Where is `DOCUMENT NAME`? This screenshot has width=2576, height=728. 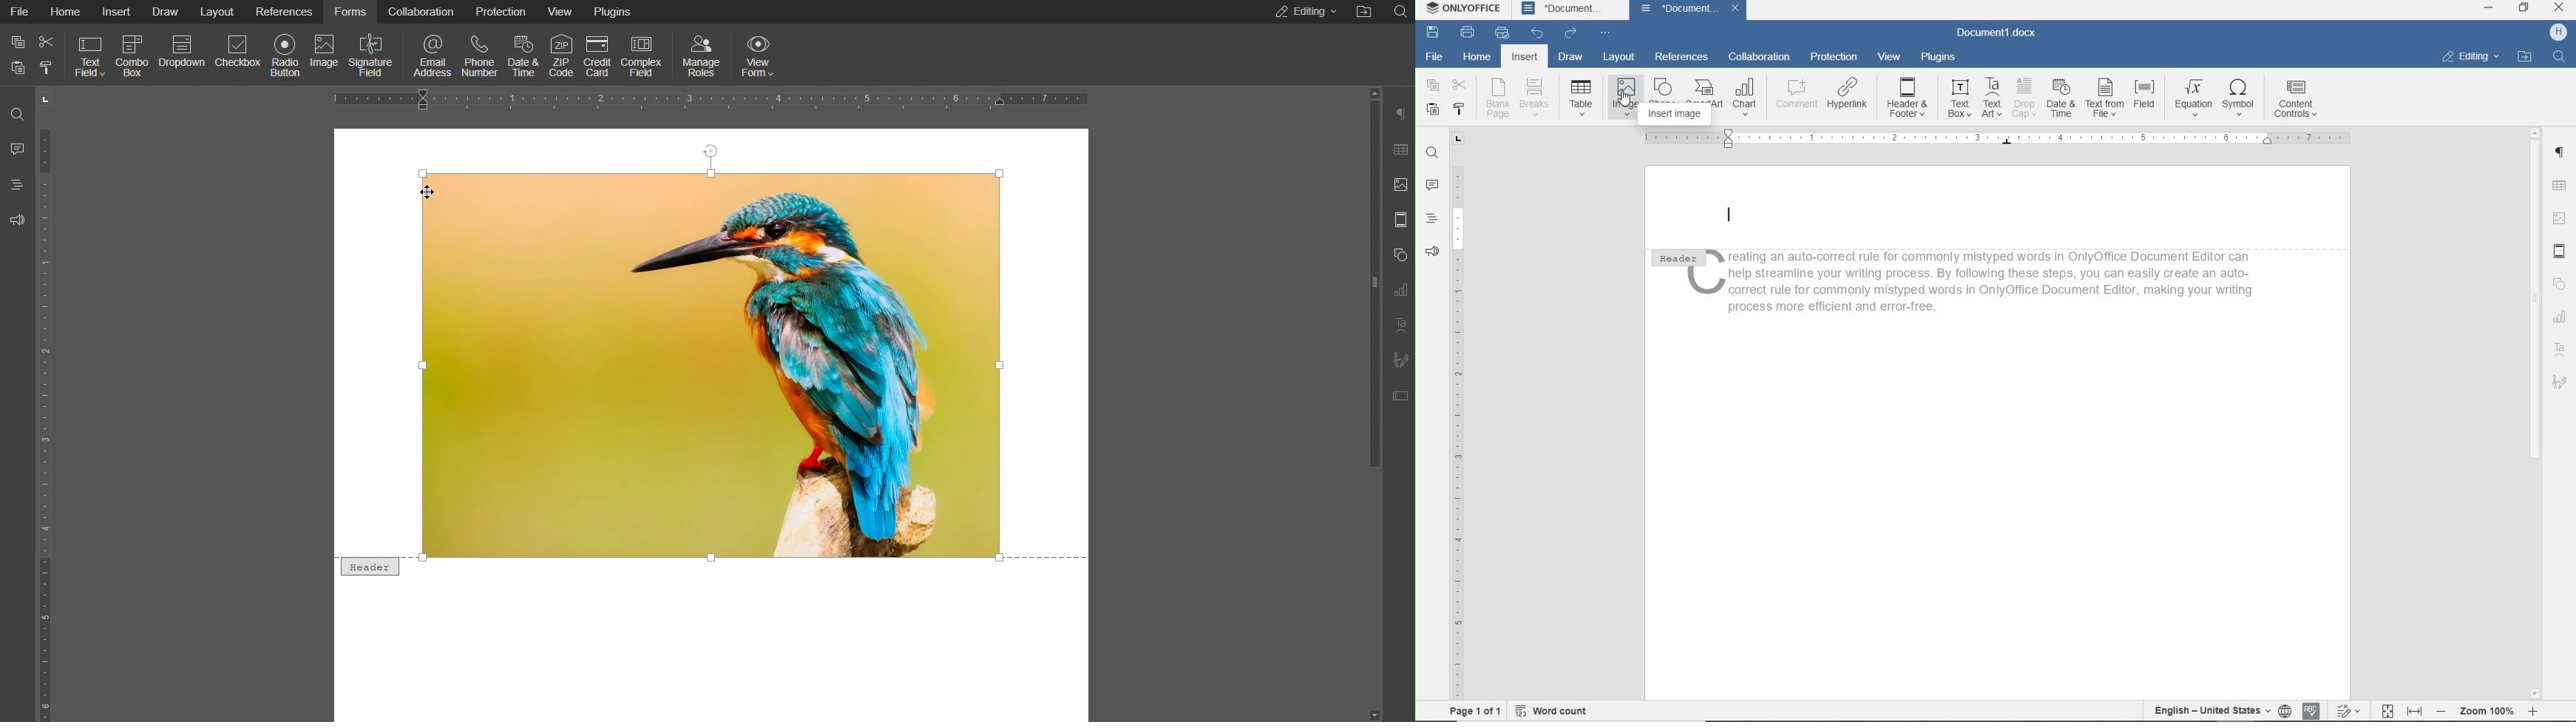 DOCUMENT NAME is located at coordinates (1689, 10).